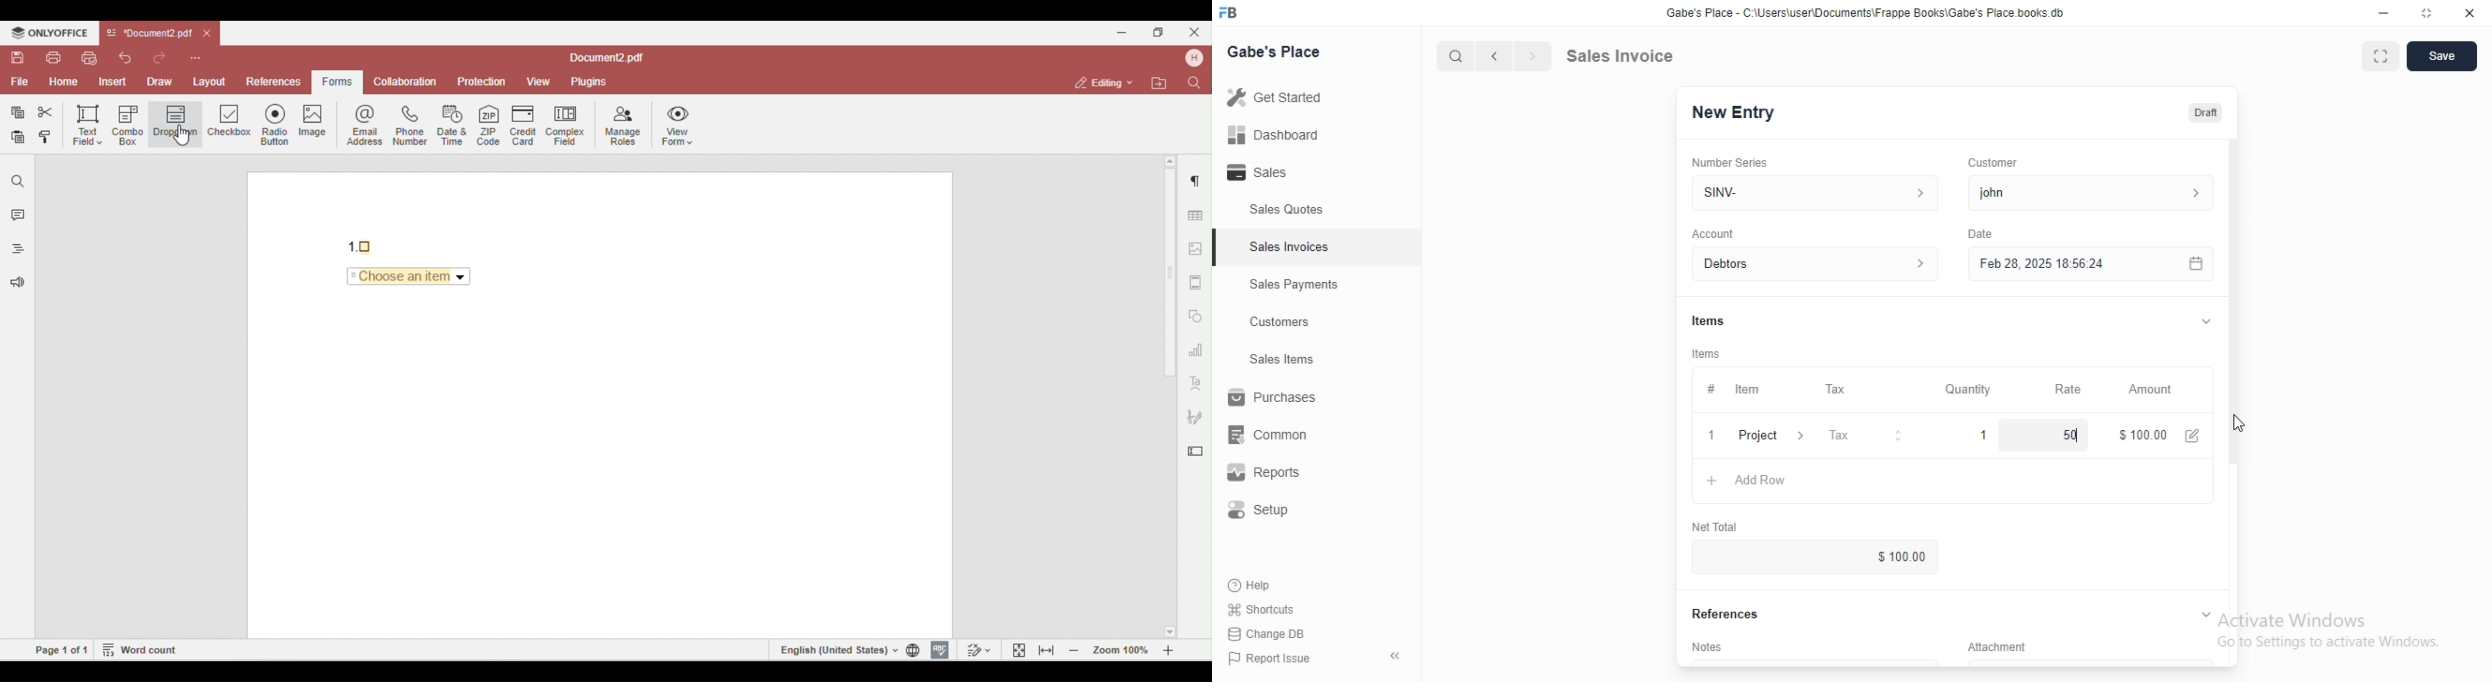 Image resolution: width=2492 pixels, height=700 pixels. What do you see at coordinates (1709, 354) in the screenshot?
I see `tems` at bounding box center [1709, 354].